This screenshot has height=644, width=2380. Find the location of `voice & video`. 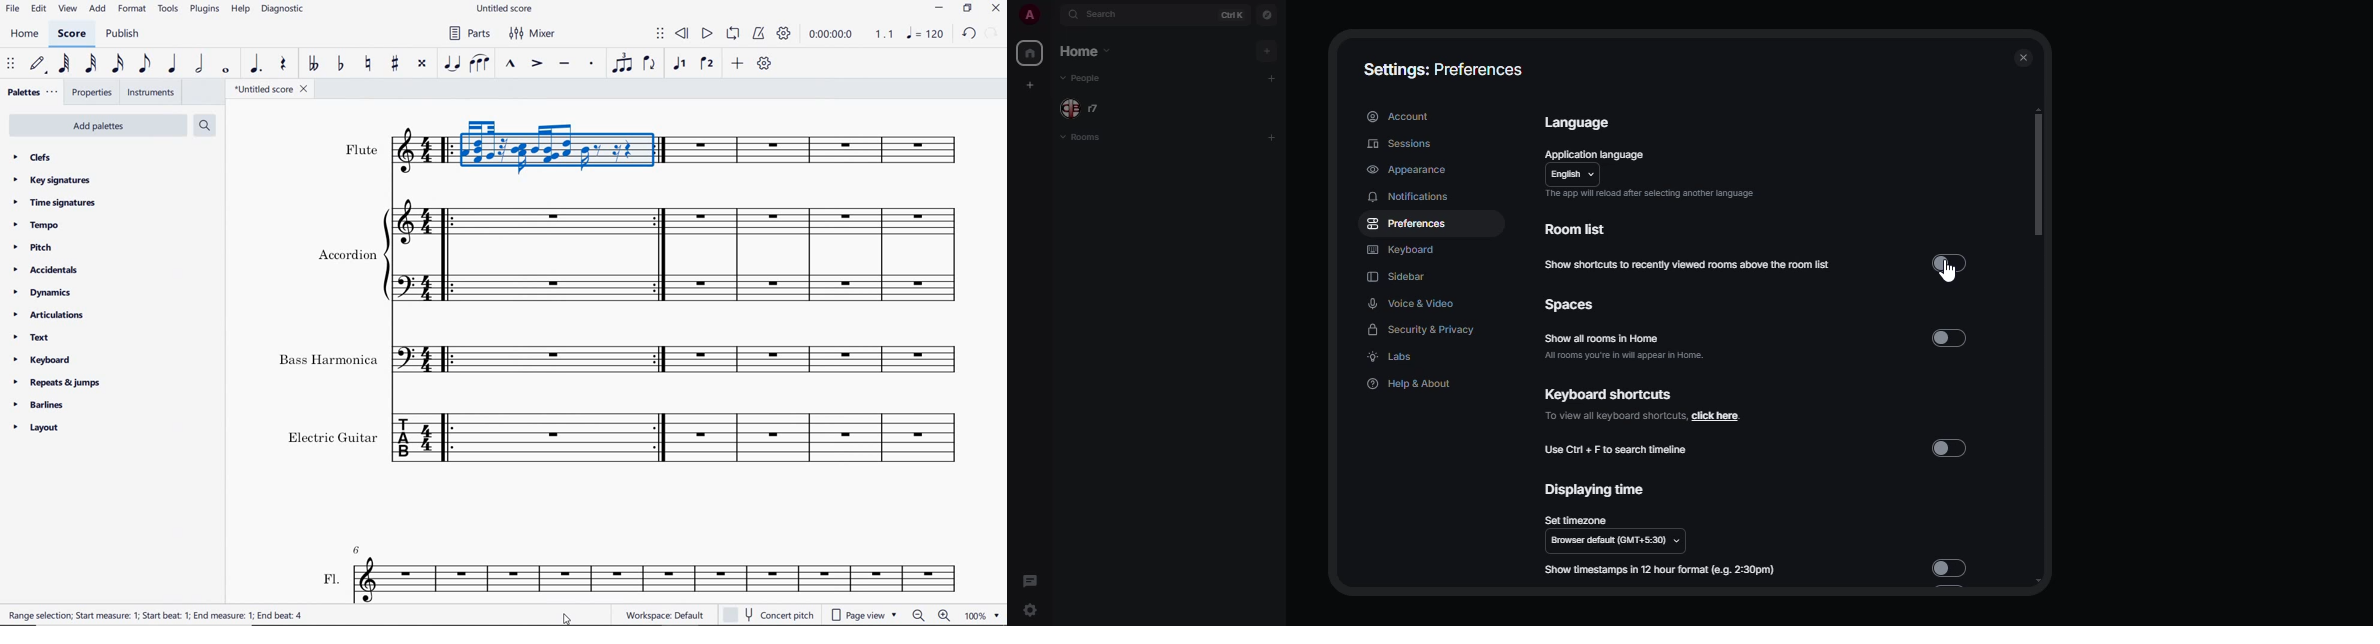

voice & video is located at coordinates (1412, 305).